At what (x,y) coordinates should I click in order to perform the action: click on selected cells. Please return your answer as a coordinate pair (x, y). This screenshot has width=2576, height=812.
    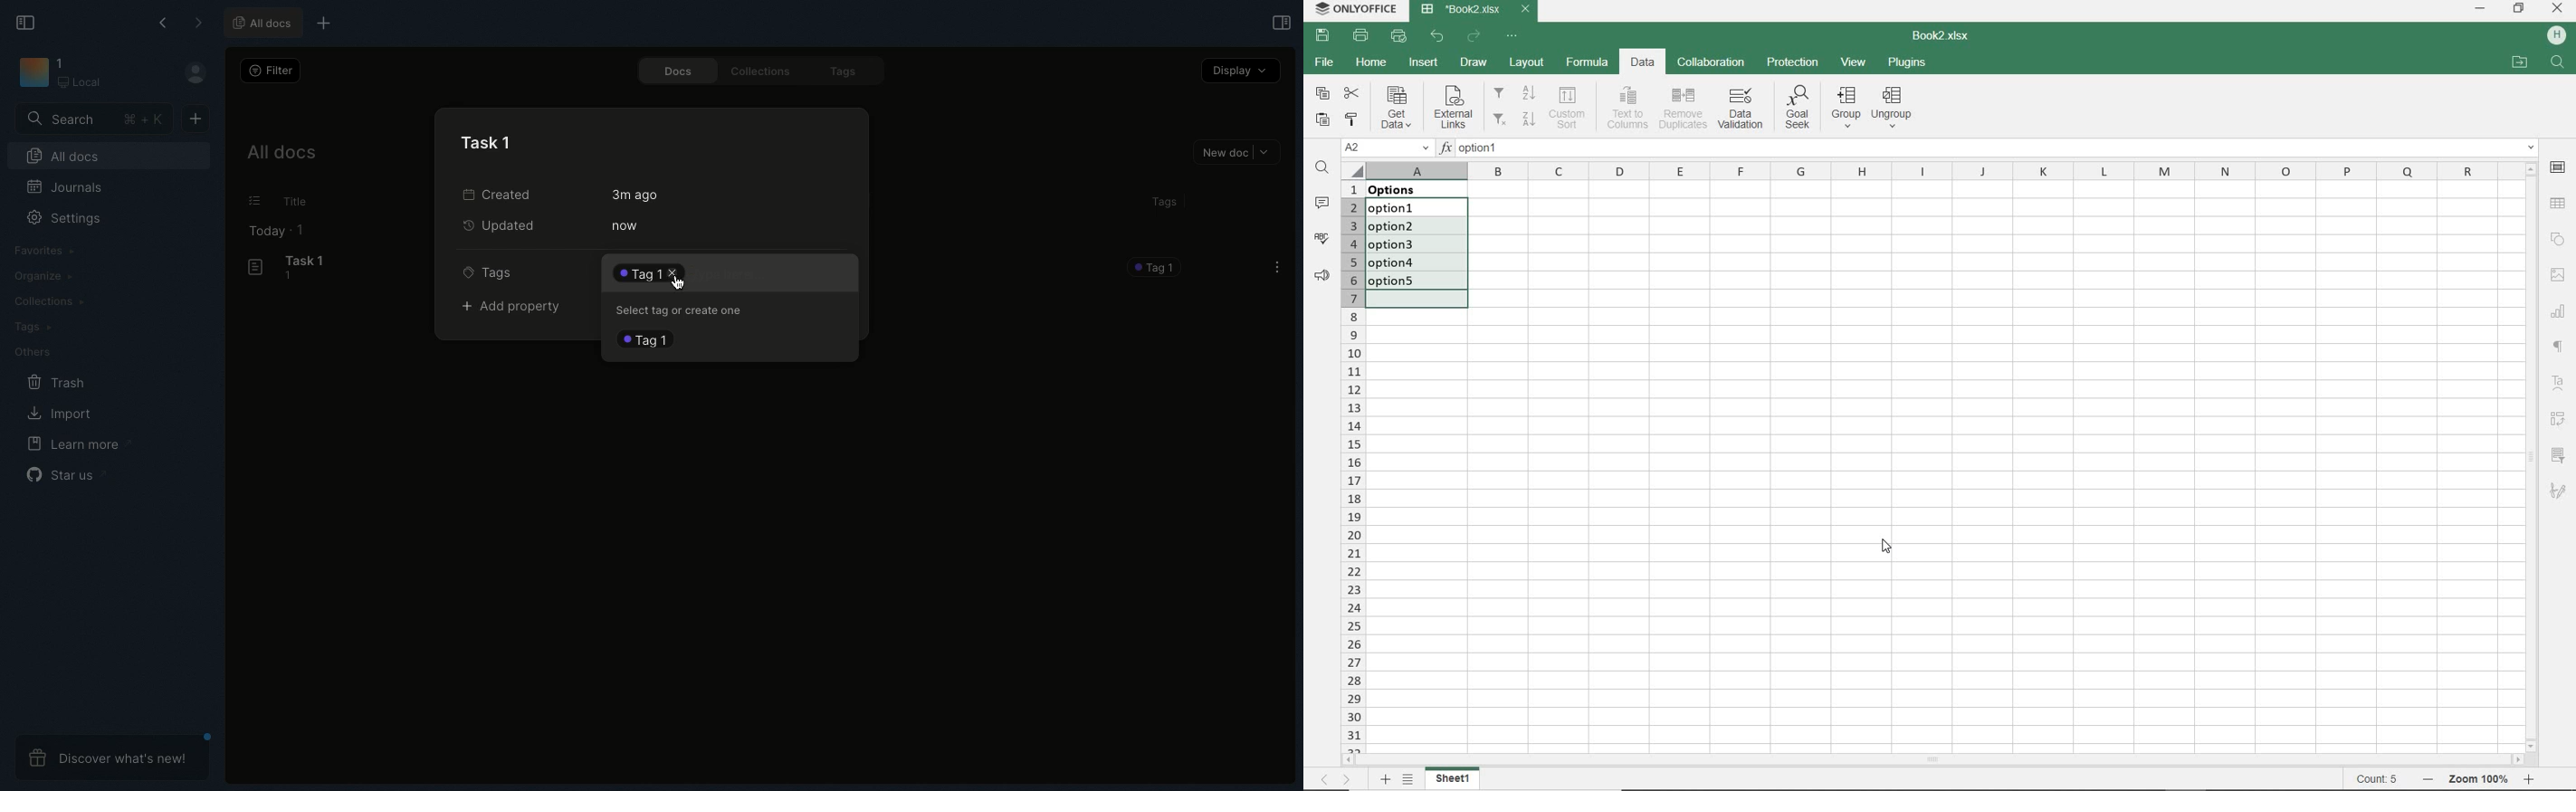
    Looking at the image, I should click on (1416, 252).